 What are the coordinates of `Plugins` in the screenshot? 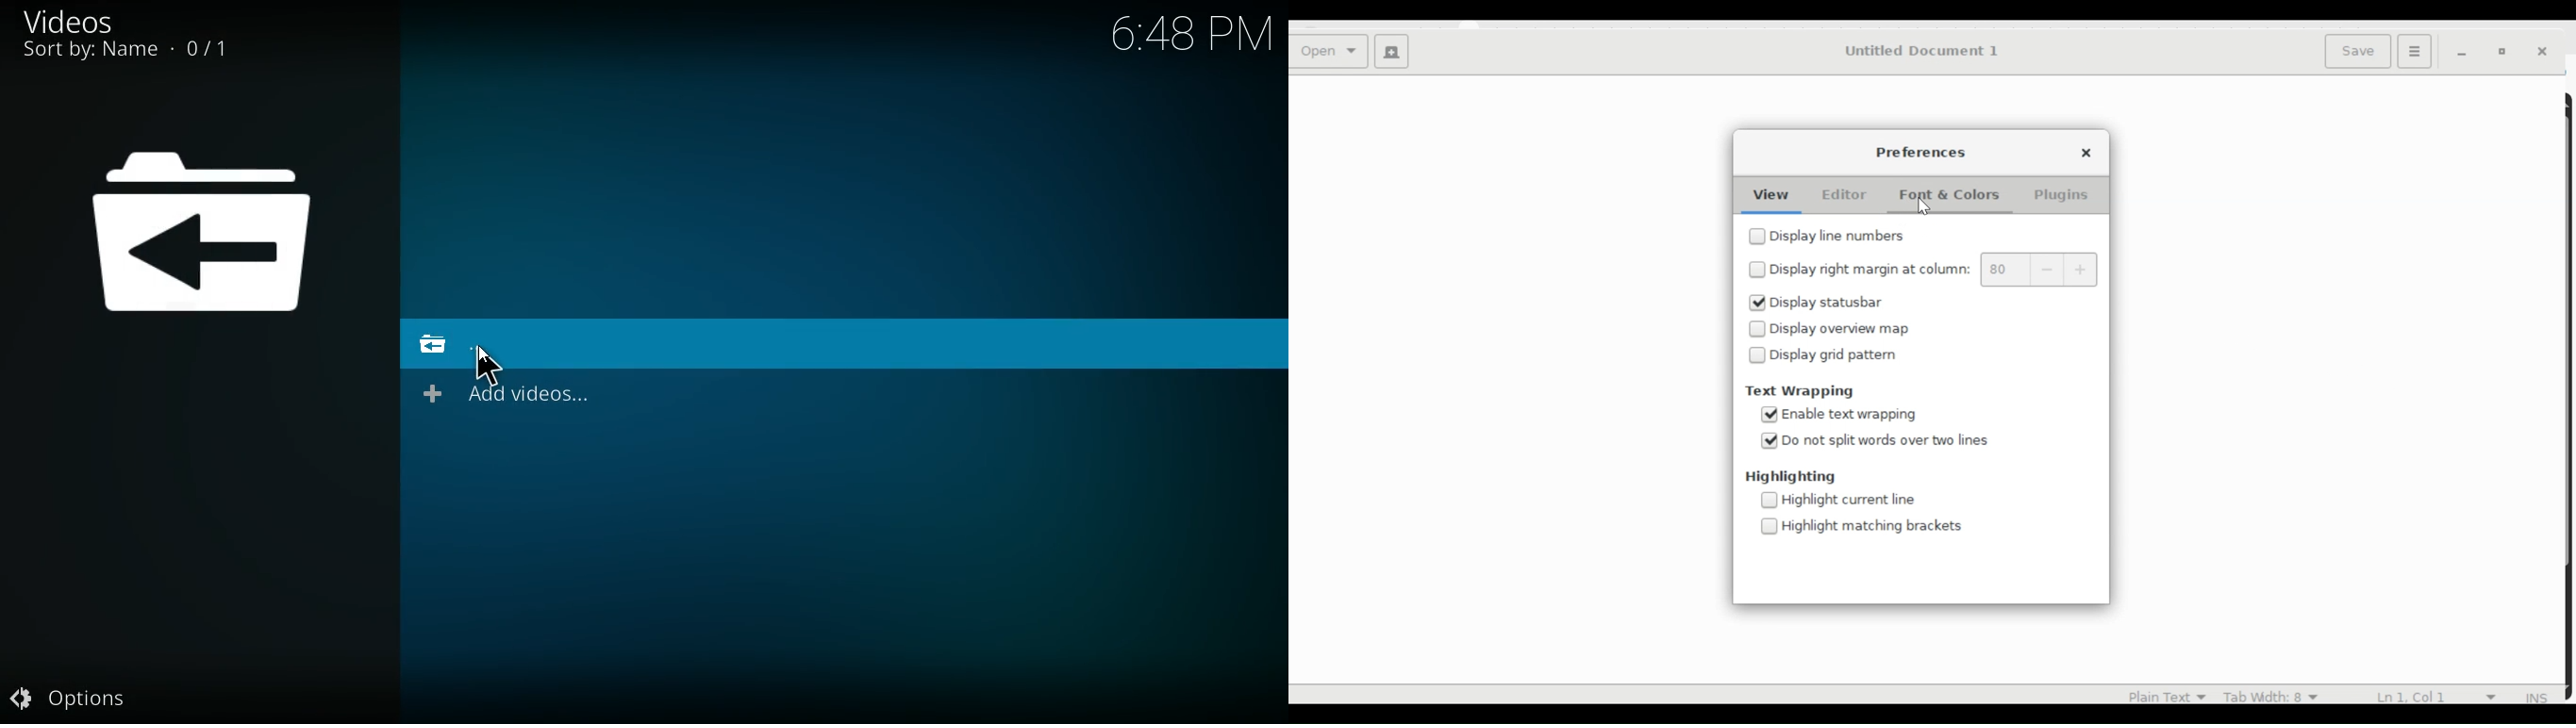 It's located at (2061, 196).